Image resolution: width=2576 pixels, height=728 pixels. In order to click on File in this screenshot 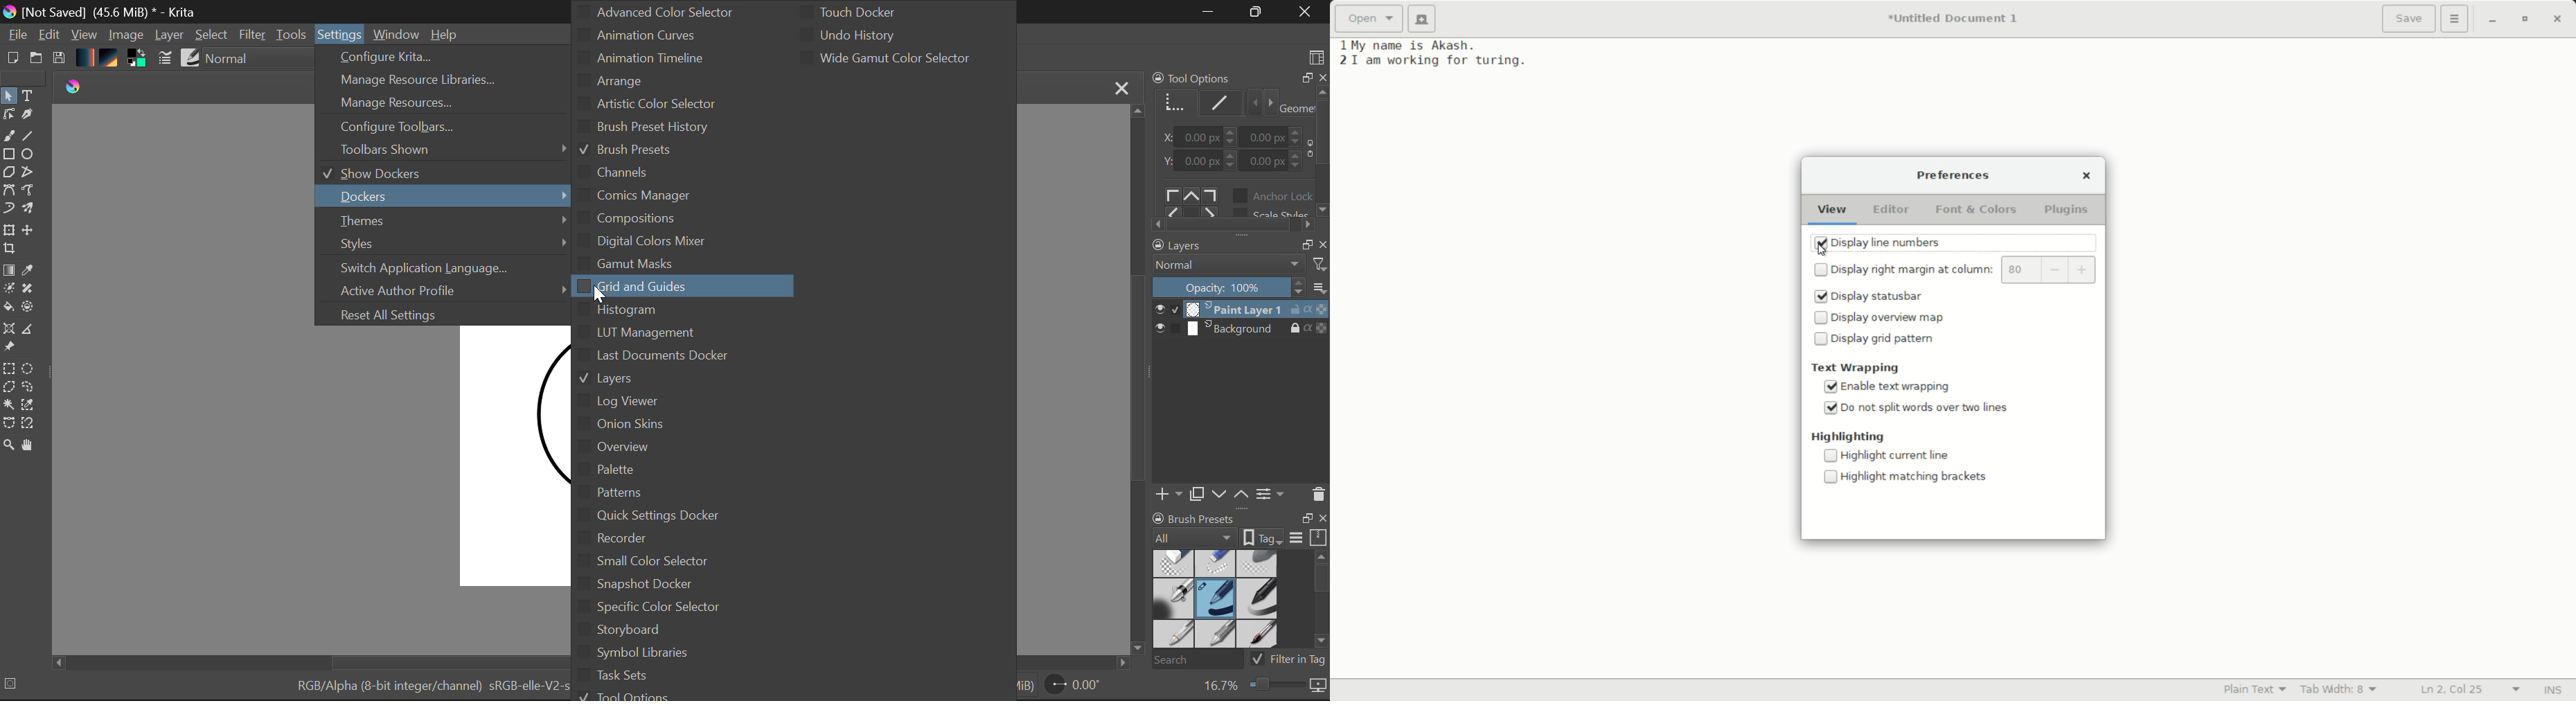, I will do `click(16, 35)`.